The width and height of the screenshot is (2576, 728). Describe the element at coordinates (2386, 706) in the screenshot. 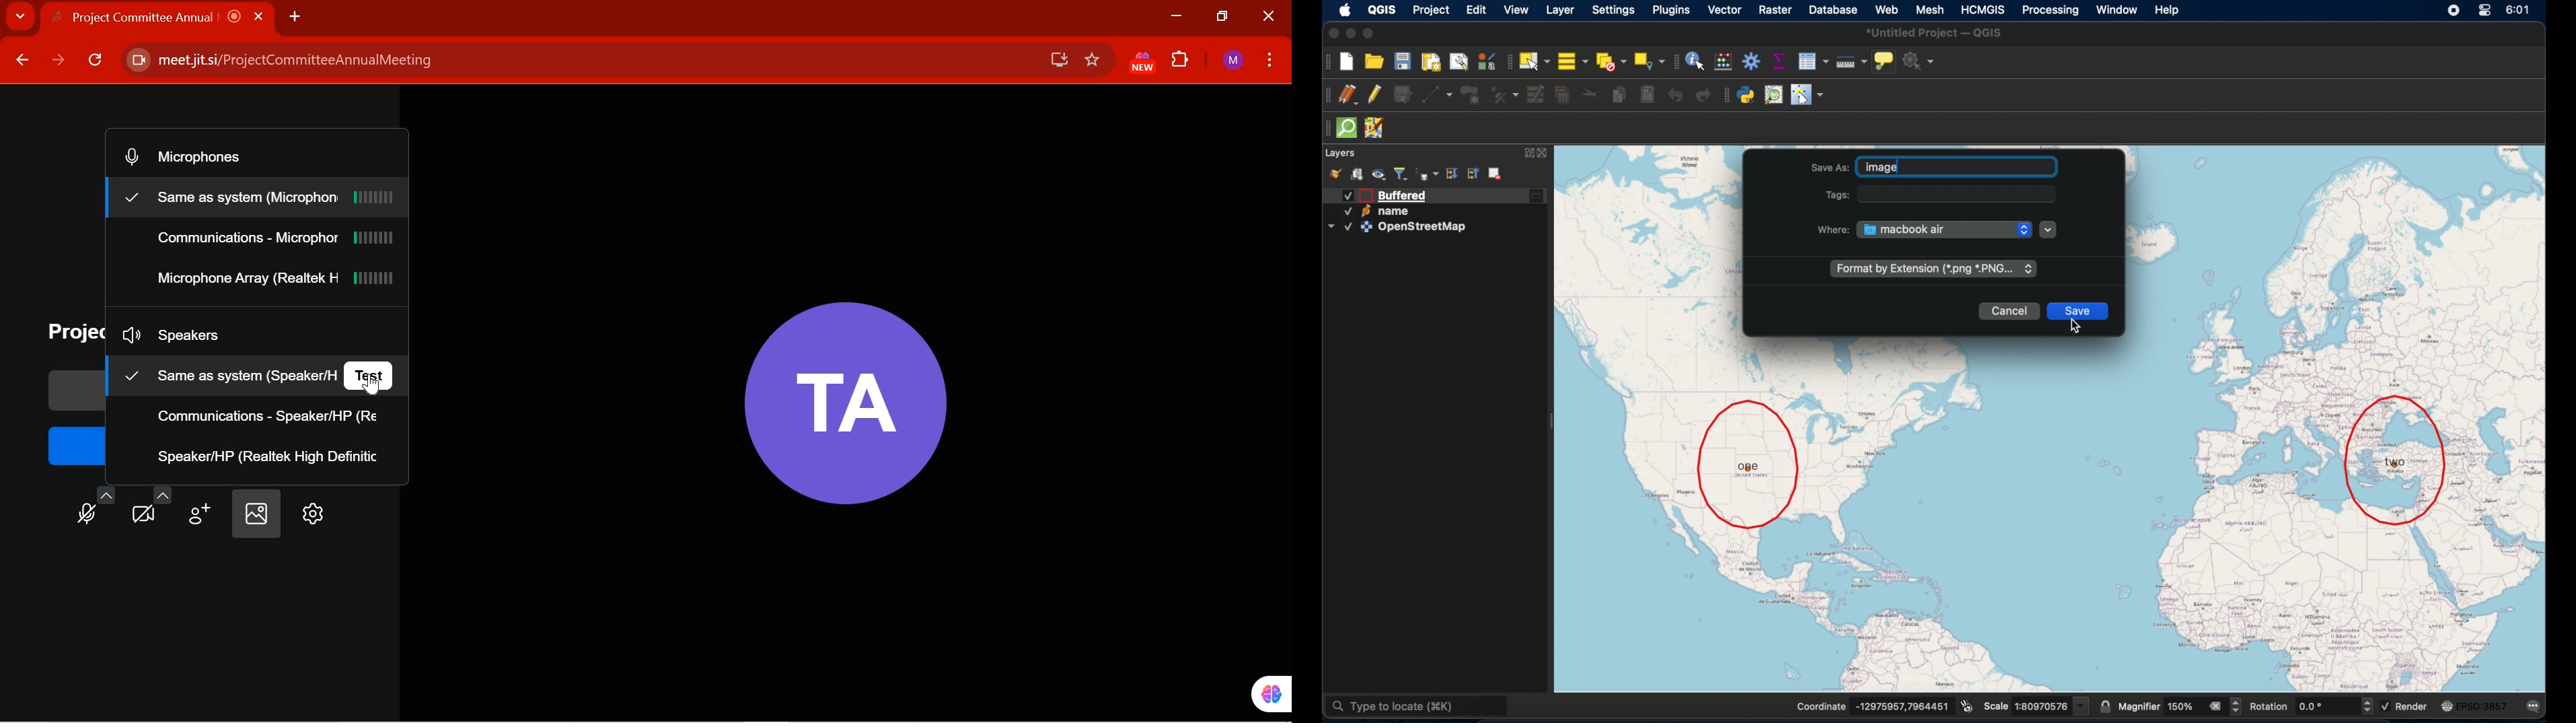

I see `Checked checkbox` at that location.